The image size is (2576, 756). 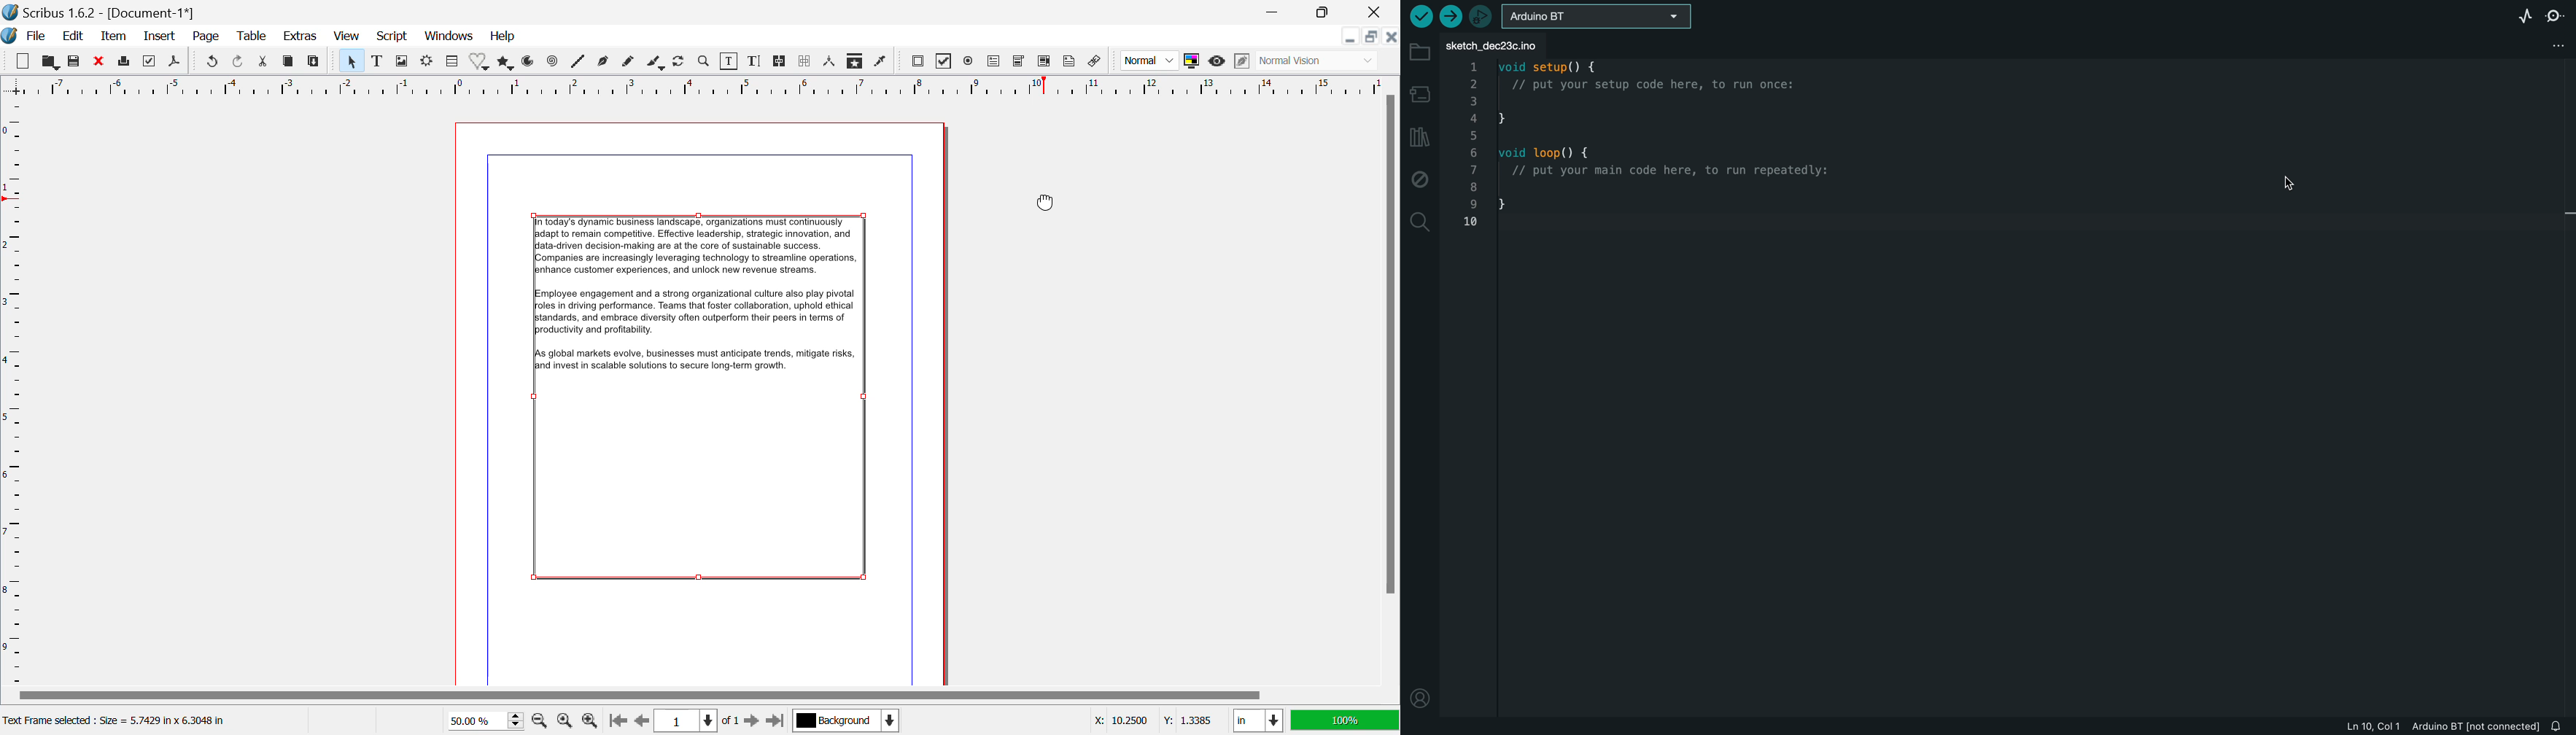 I want to click on Edit in preview mode, so click(x=1240, y=61).